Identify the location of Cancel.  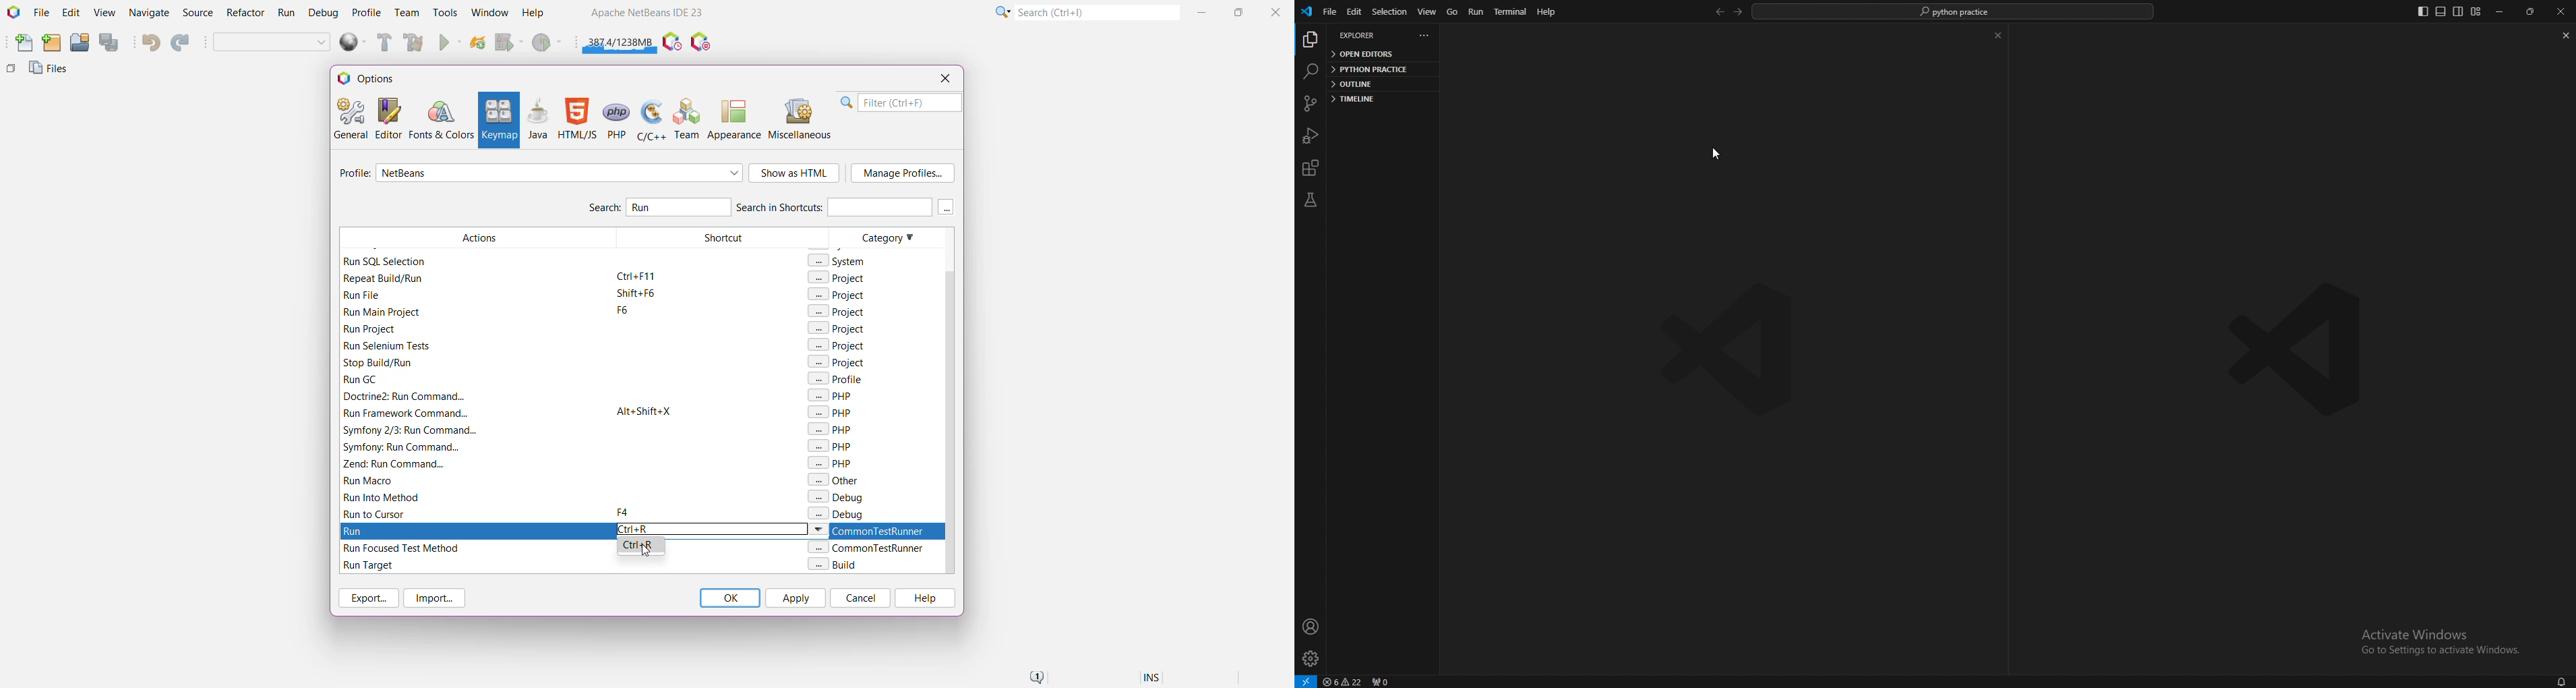
(860, 598).